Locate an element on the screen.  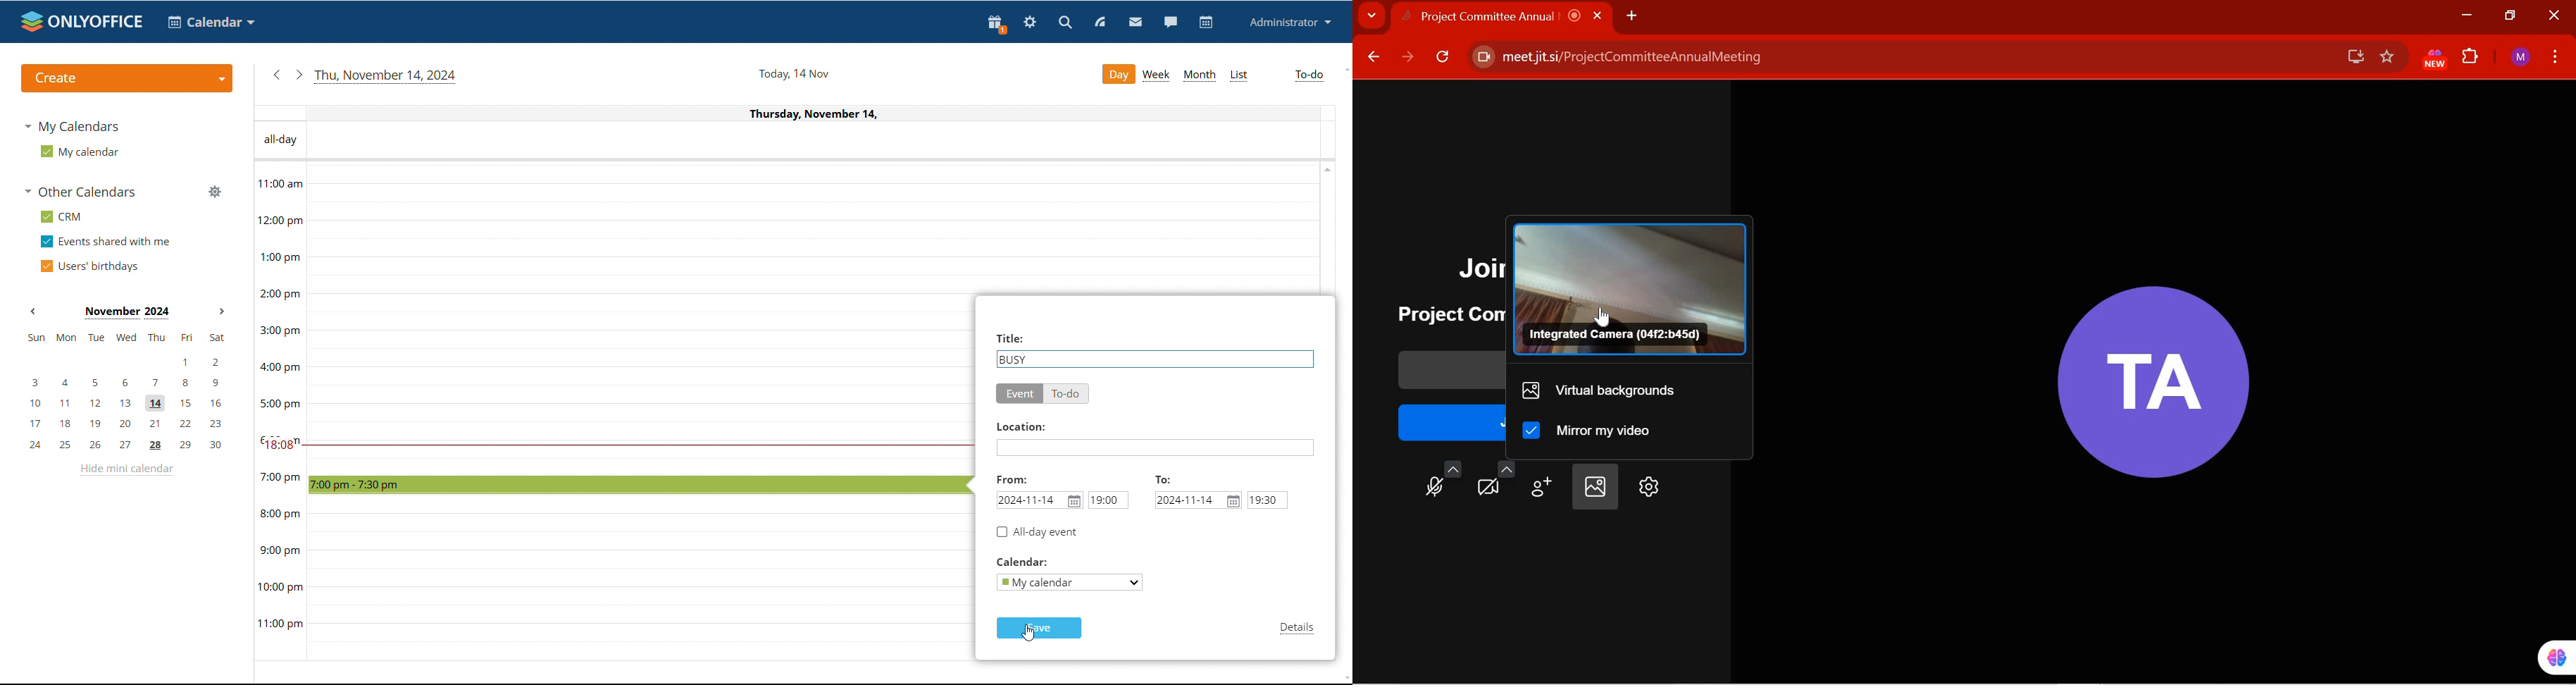
SEARCH TABS is located at coordinates (1372, 17).